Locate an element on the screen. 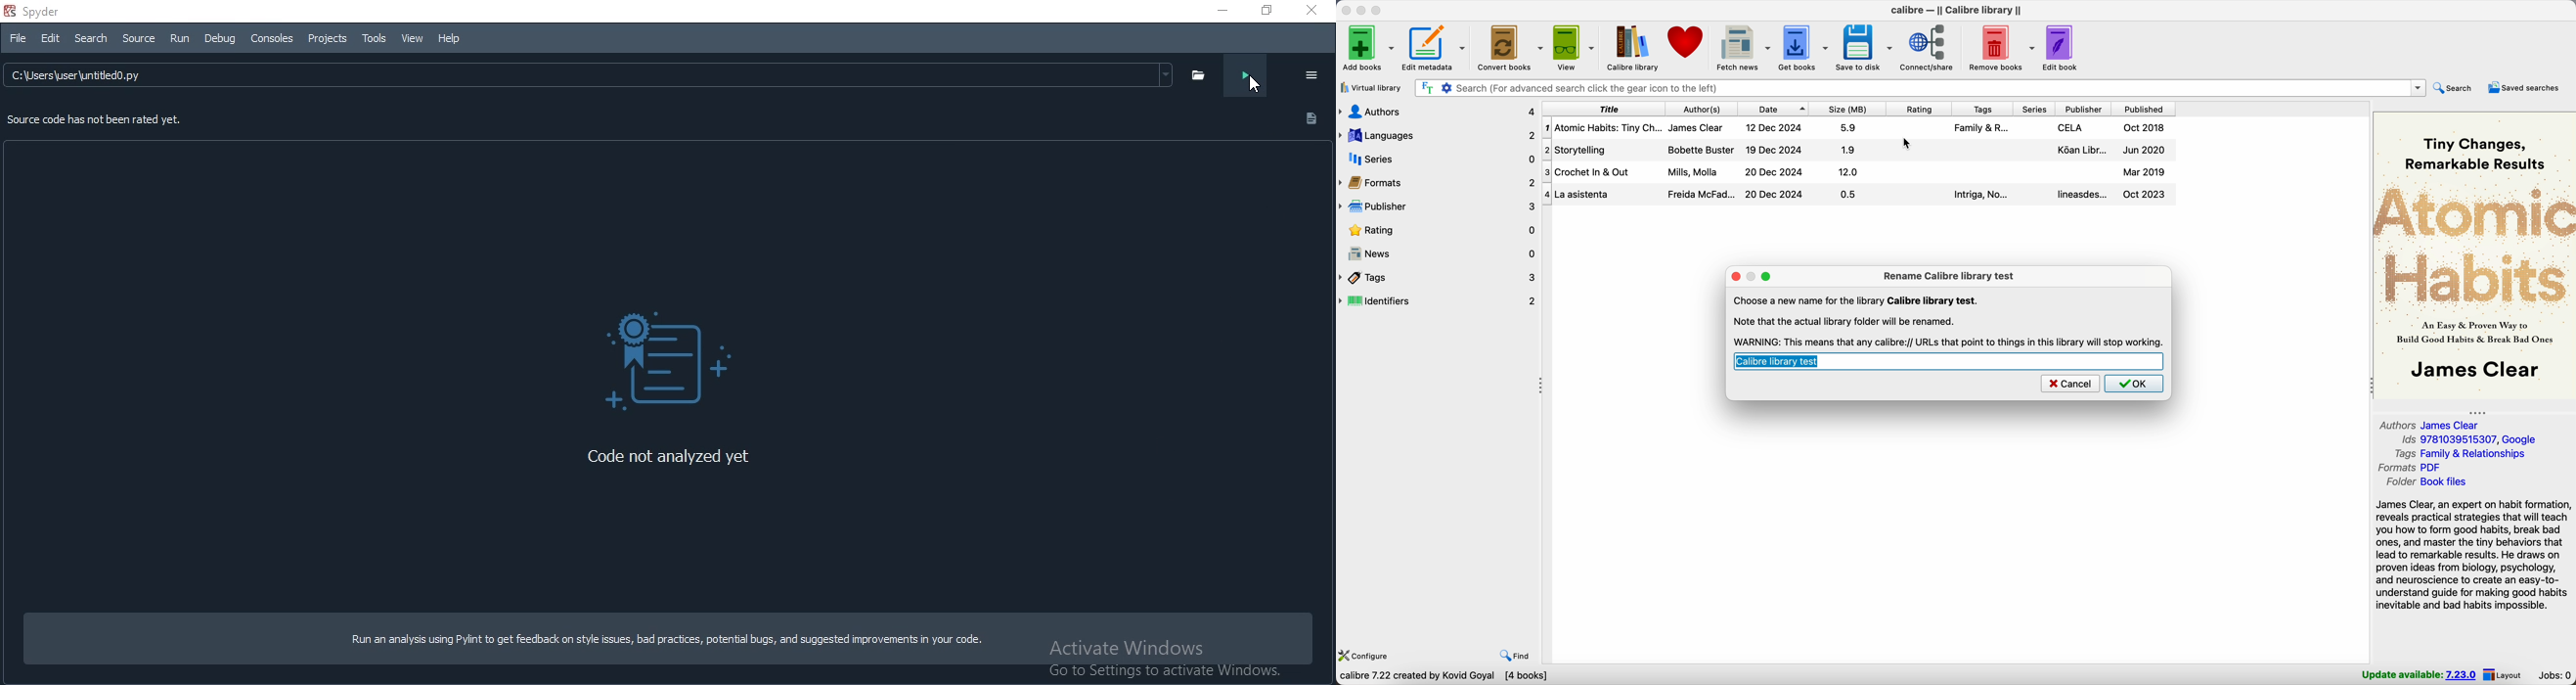 The image size is (2576, 700). search is located at coordinates (2456, 89).